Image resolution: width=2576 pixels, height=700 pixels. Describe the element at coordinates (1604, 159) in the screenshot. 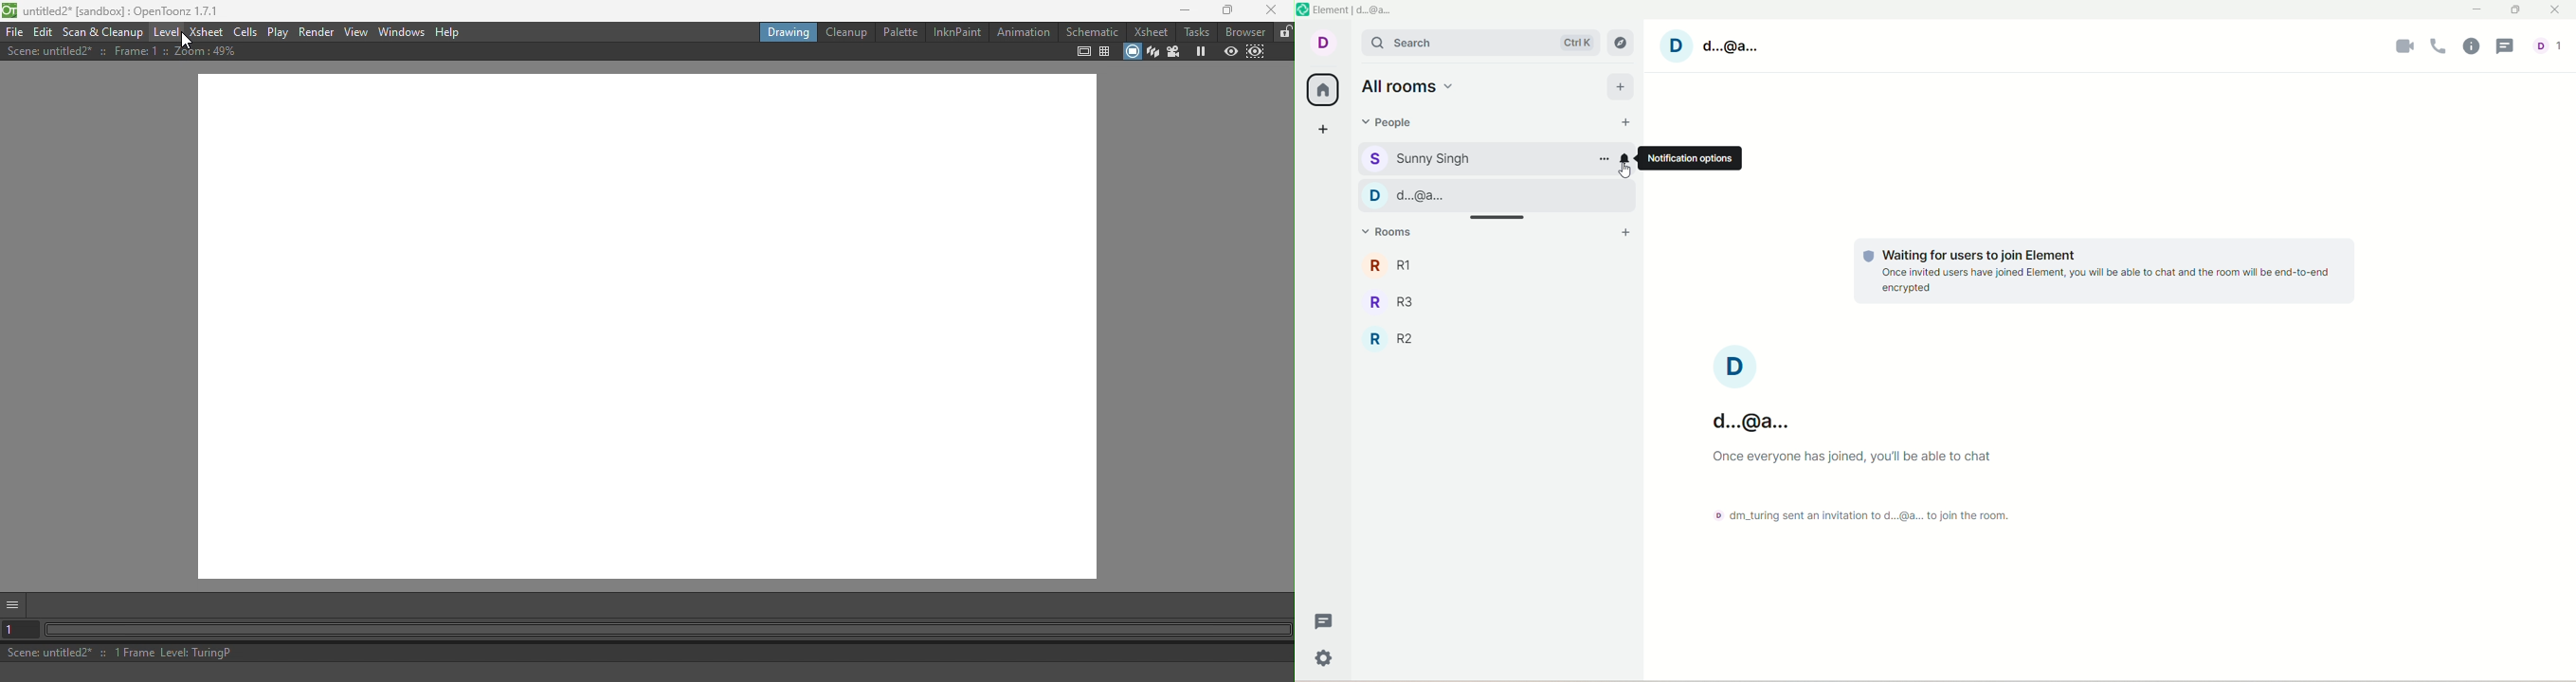

I see `options` at that location.